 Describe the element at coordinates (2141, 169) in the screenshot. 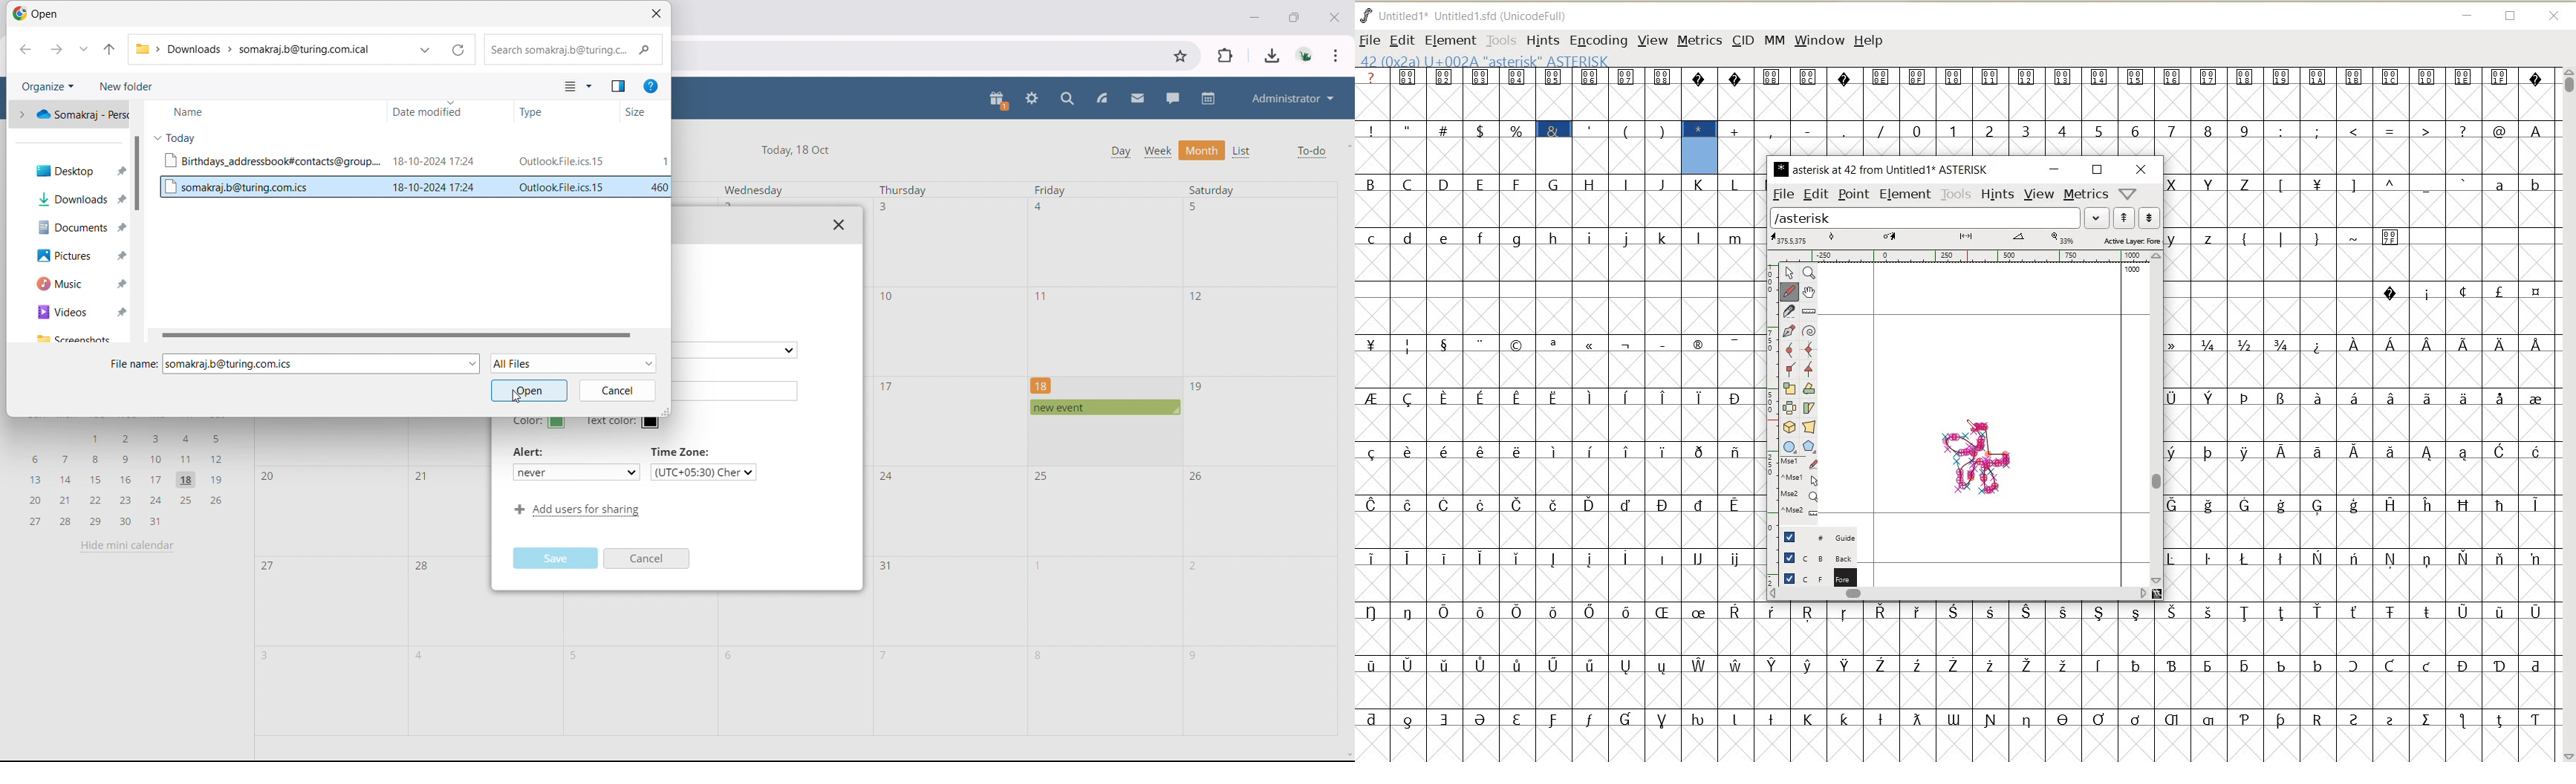

I see `CLOSE` at that location.